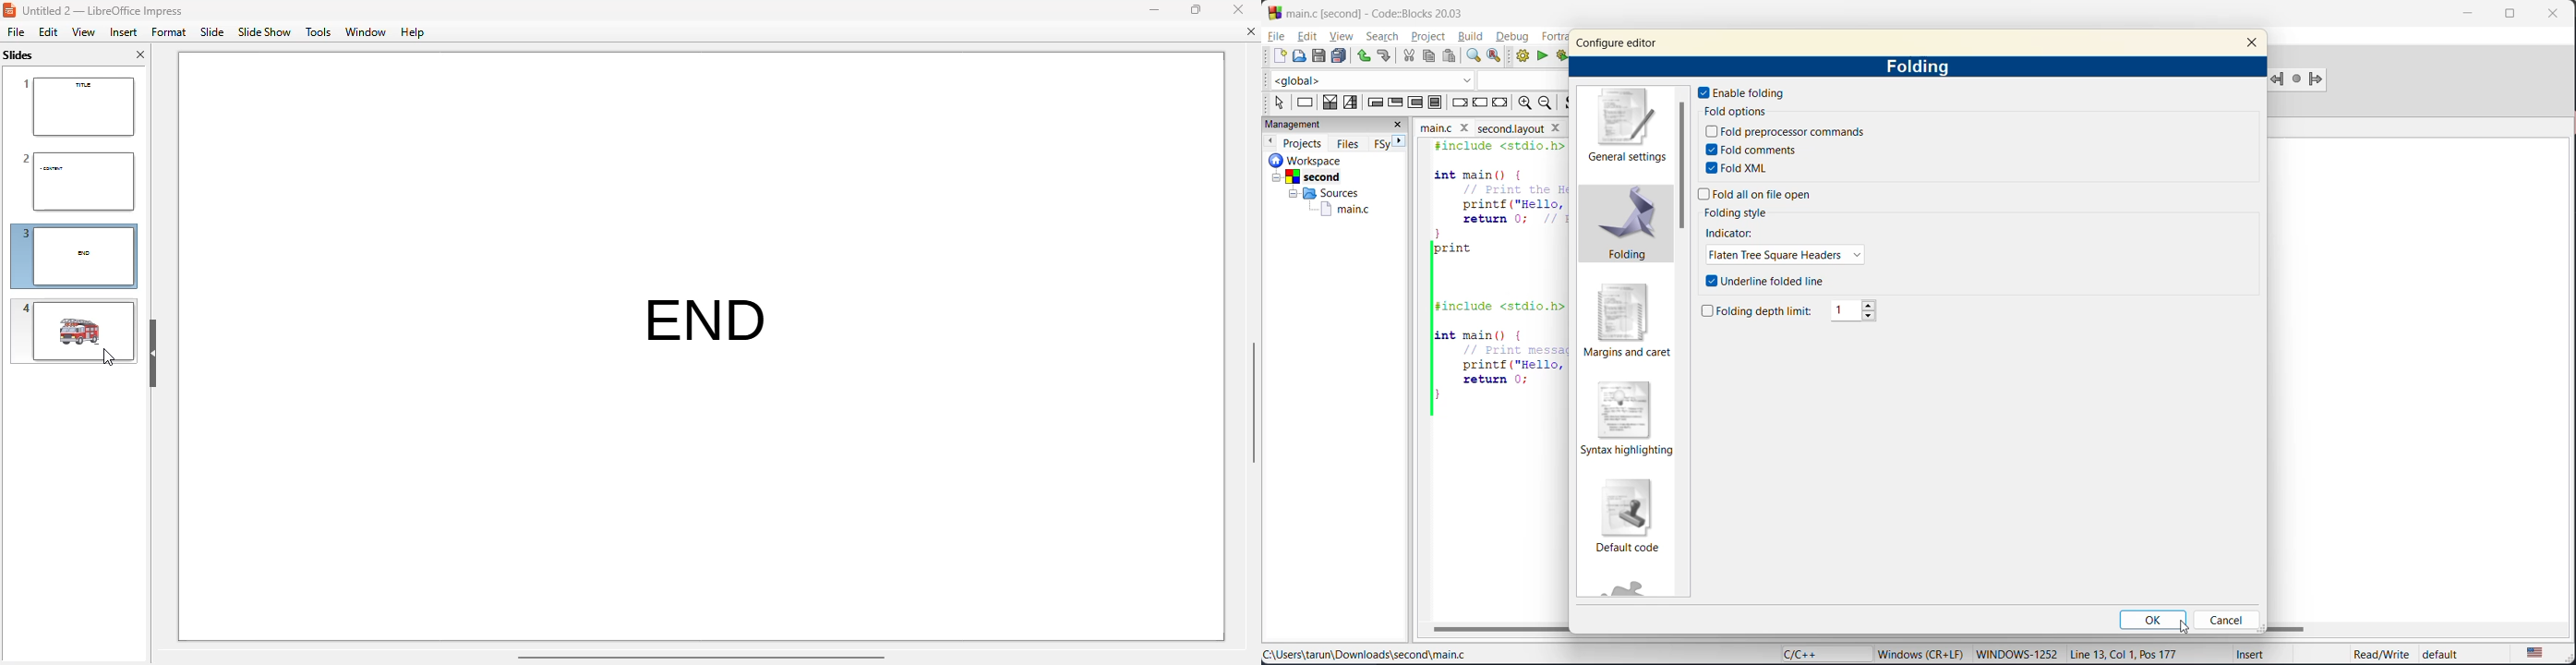  I want to click on build, so click(1473, 37).